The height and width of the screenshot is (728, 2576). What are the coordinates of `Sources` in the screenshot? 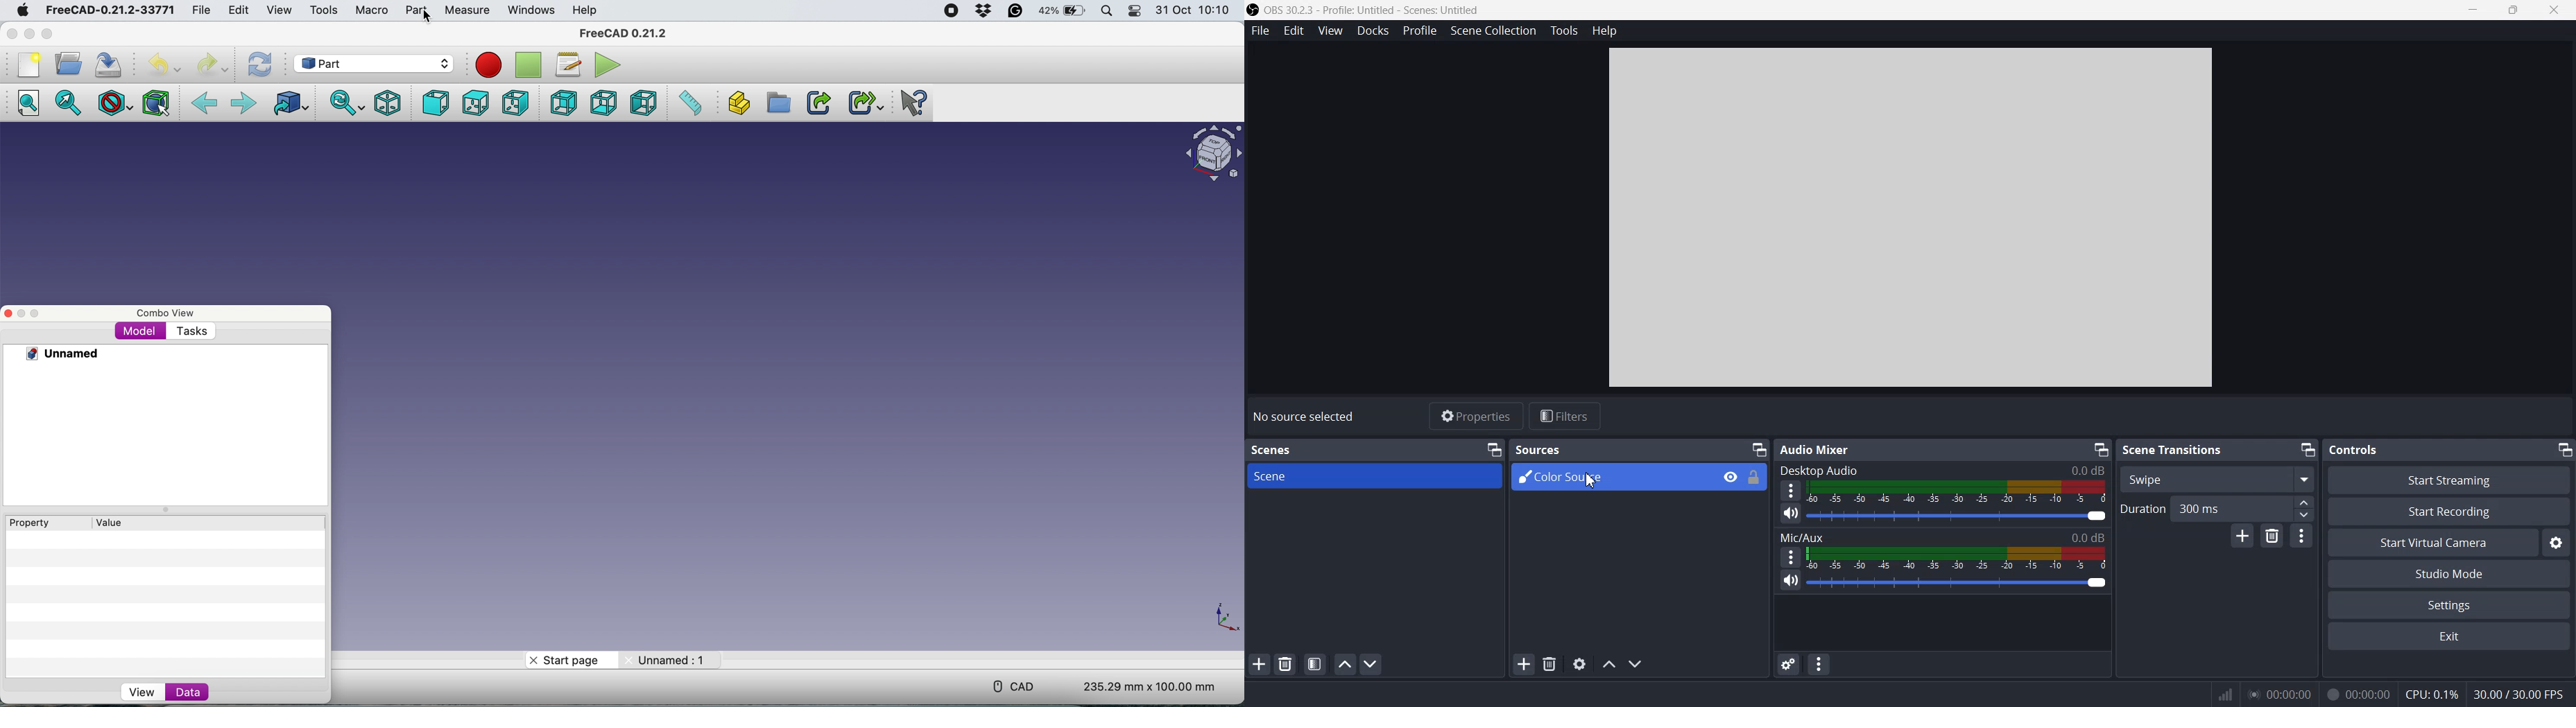 It's located at (1537, 450).